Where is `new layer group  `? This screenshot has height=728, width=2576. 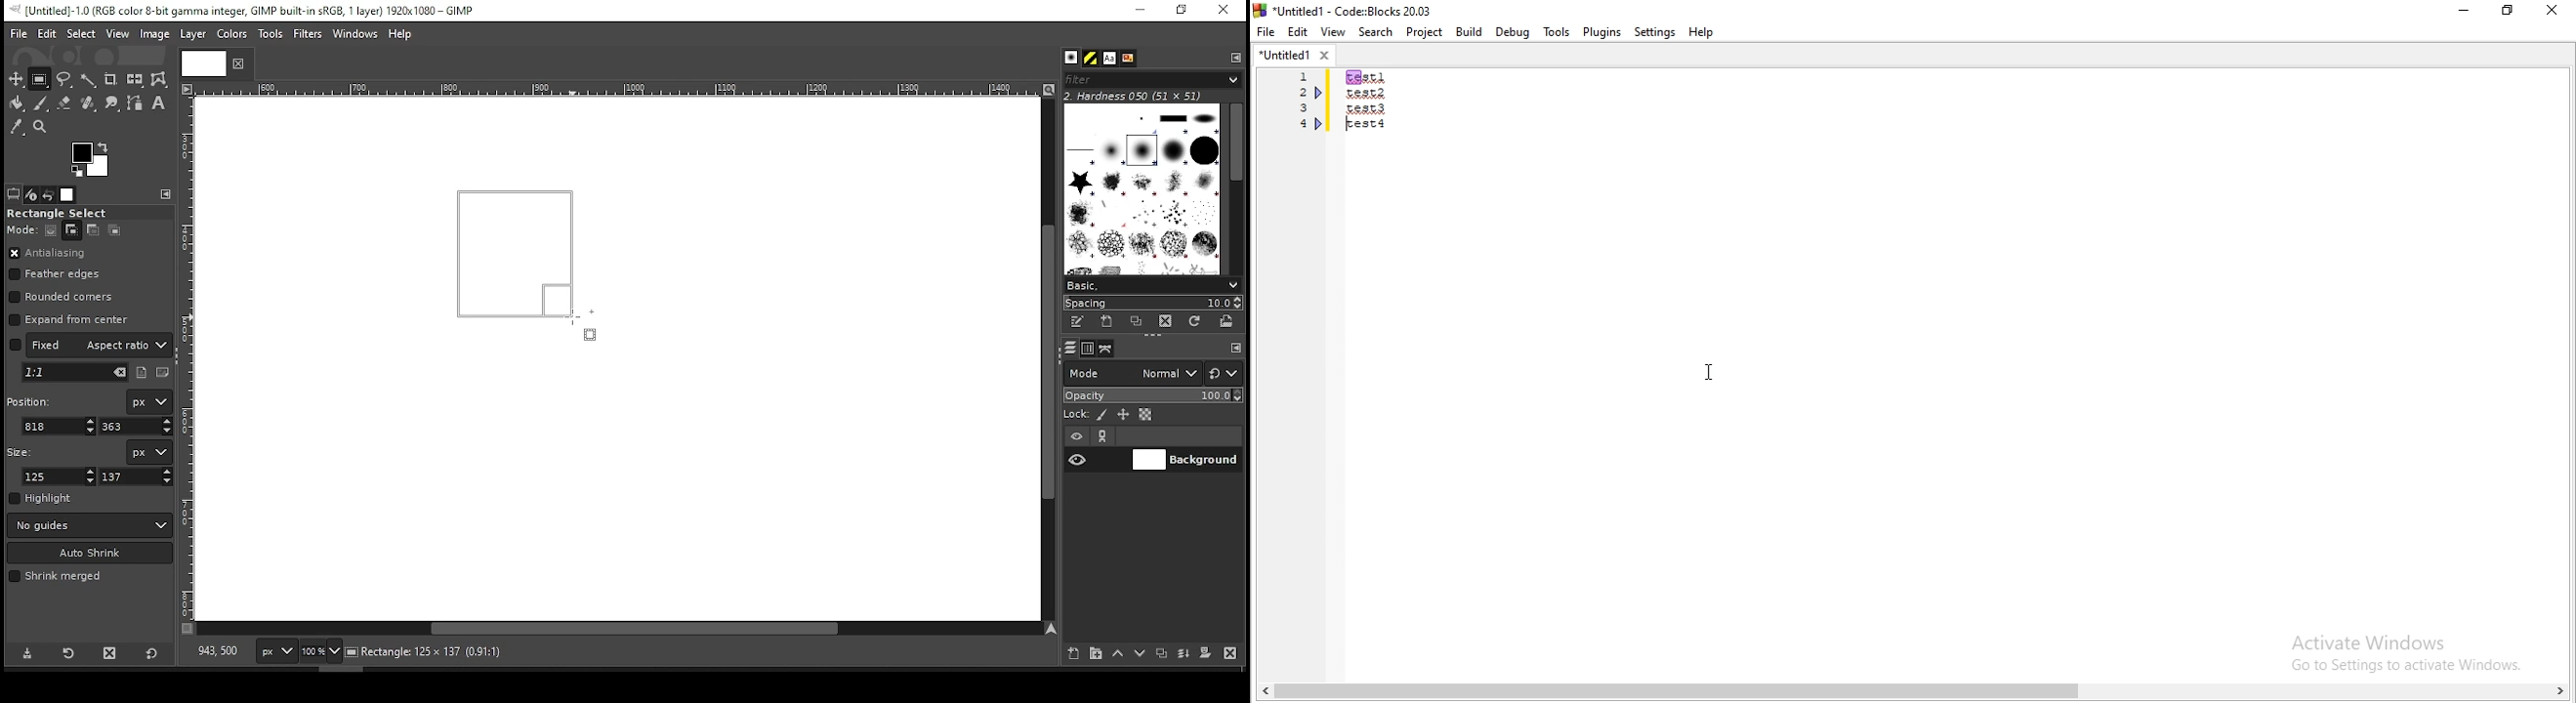 new layer group   is located at coordinates (1095, 653).